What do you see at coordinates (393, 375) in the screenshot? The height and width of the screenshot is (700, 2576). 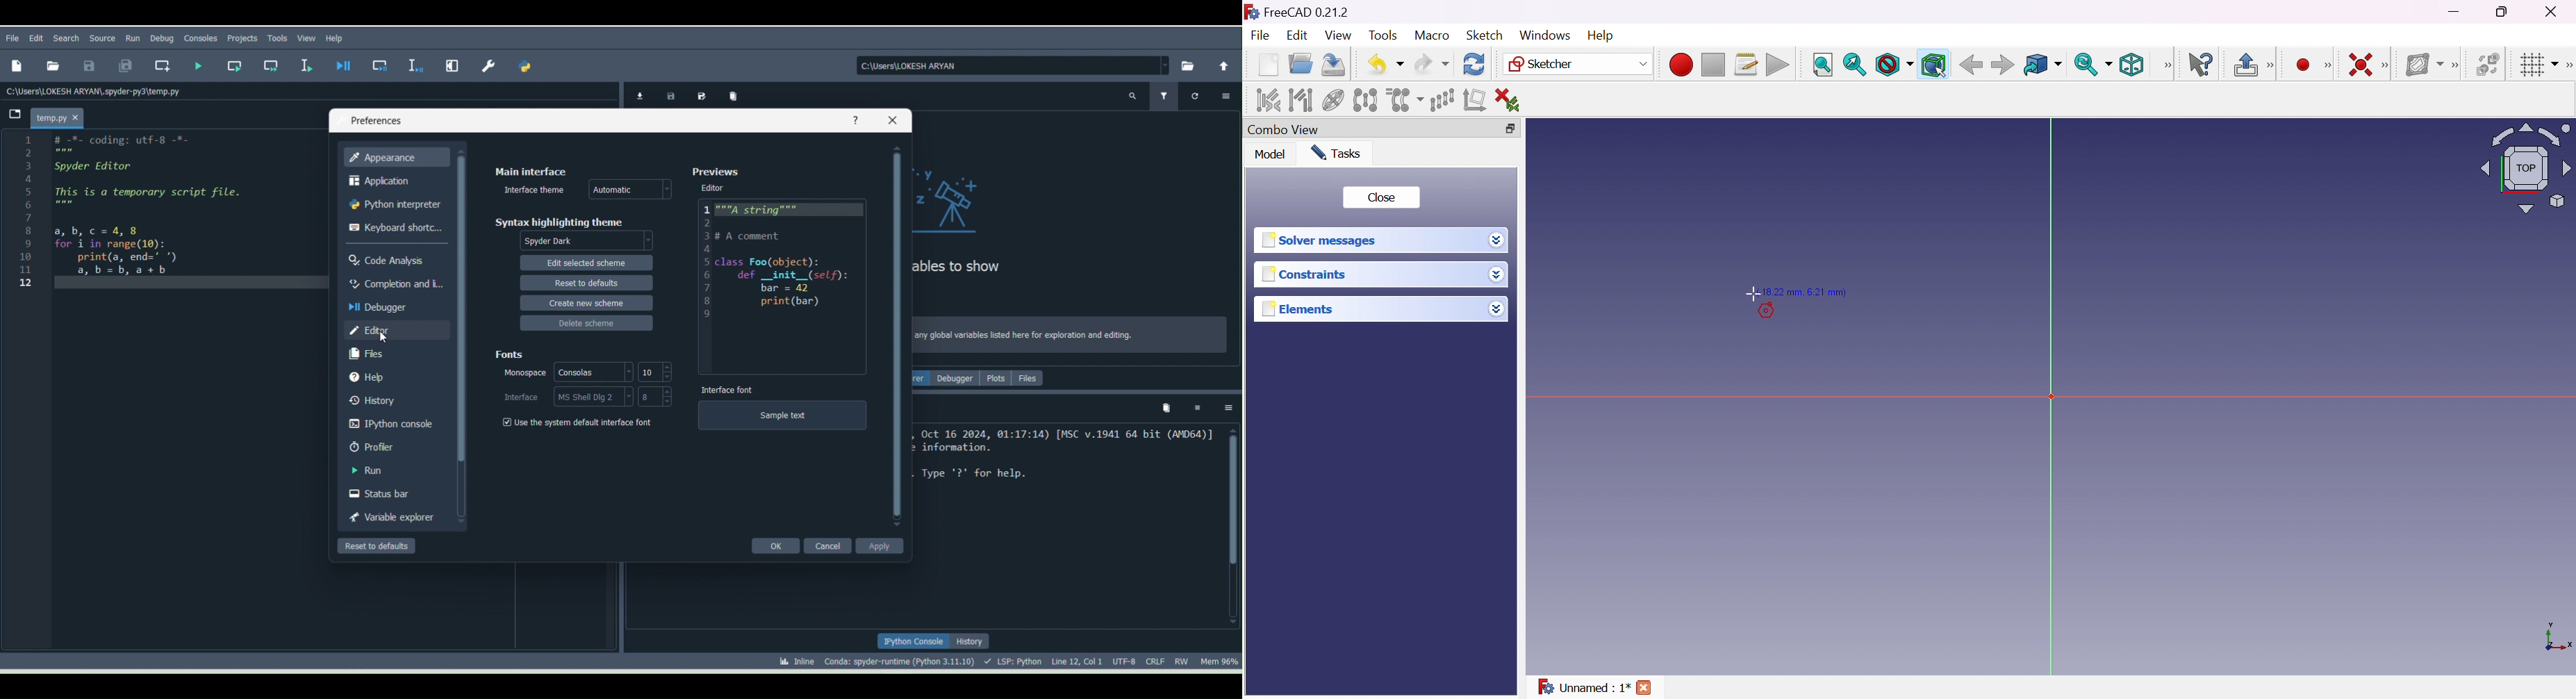 I see `Help` at bounding box center [393, 375].